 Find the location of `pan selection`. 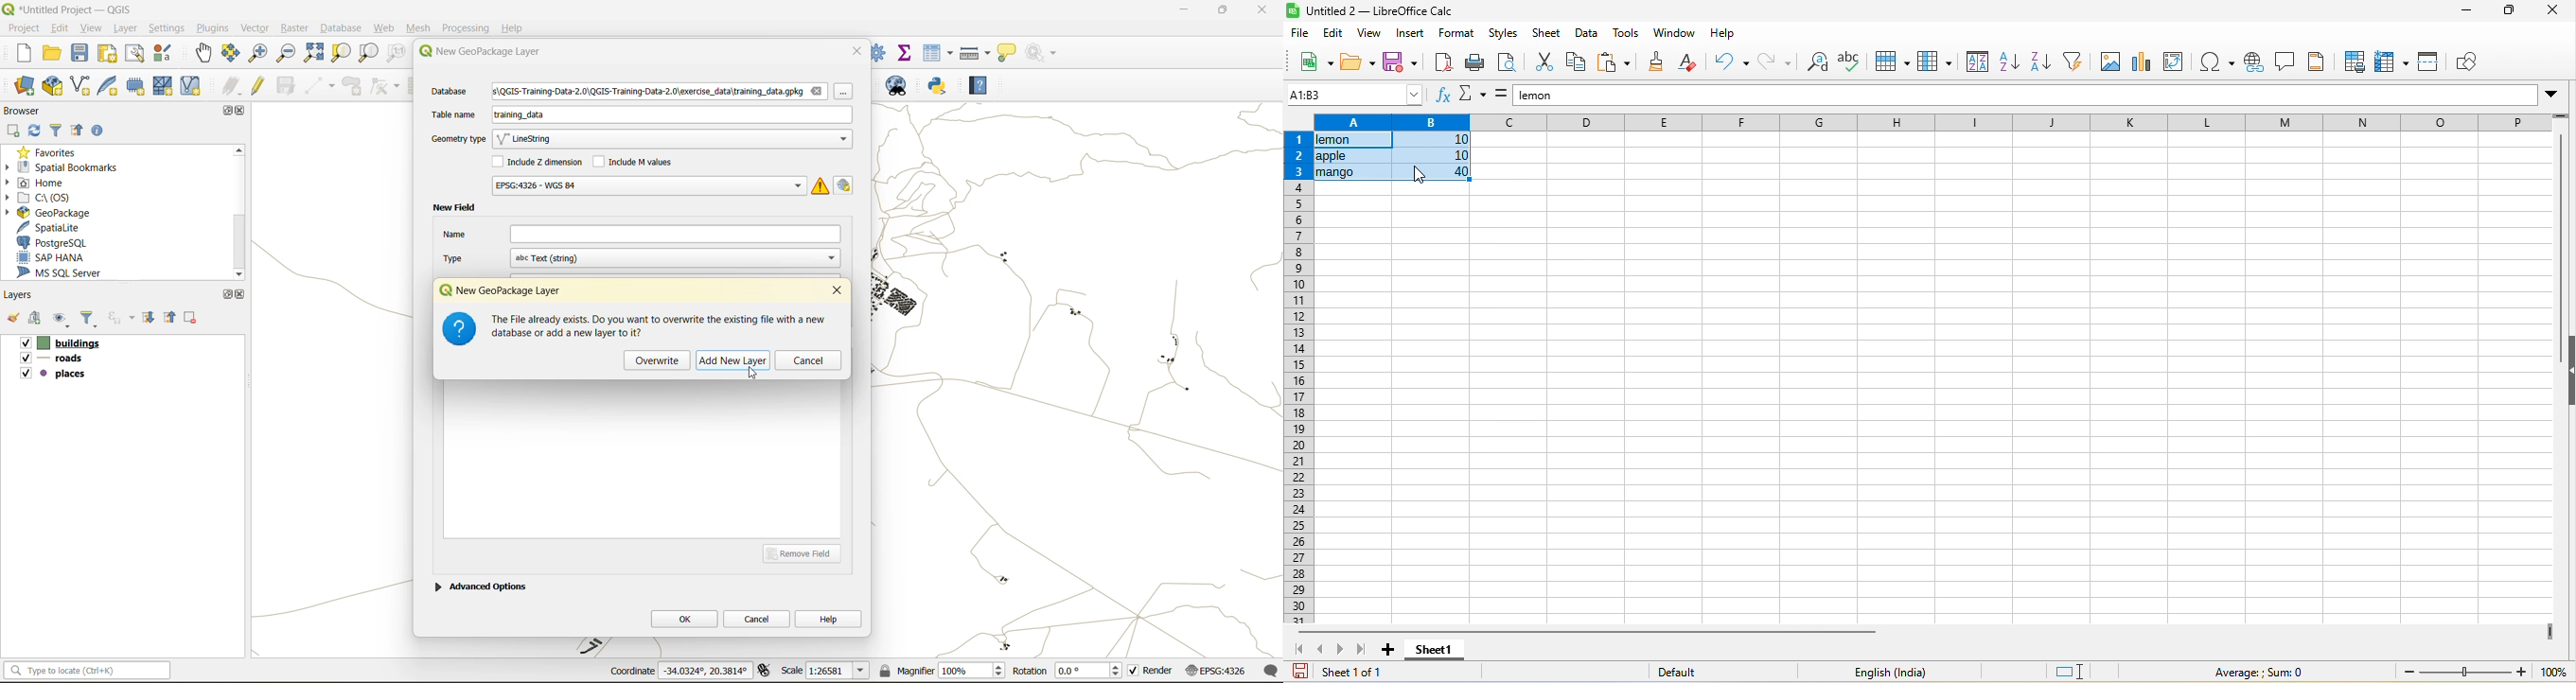

pan selection is located at coordinates (231, 53).